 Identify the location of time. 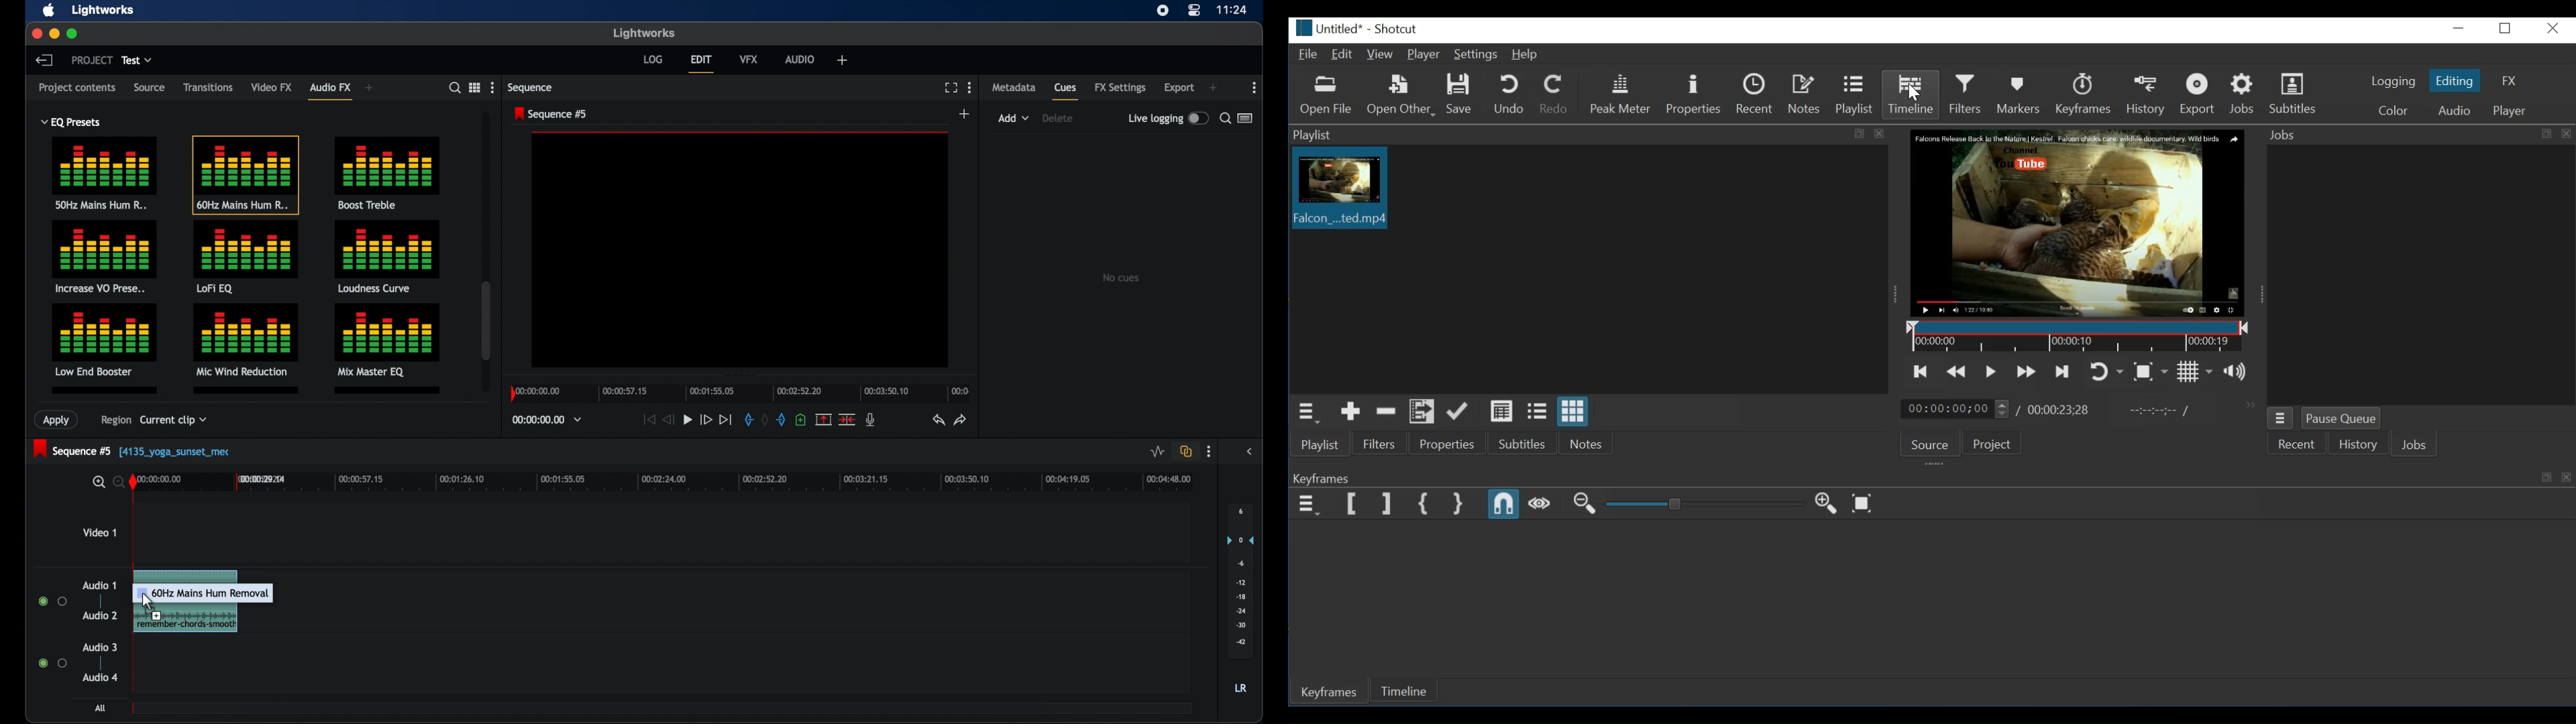
(1232, 10).